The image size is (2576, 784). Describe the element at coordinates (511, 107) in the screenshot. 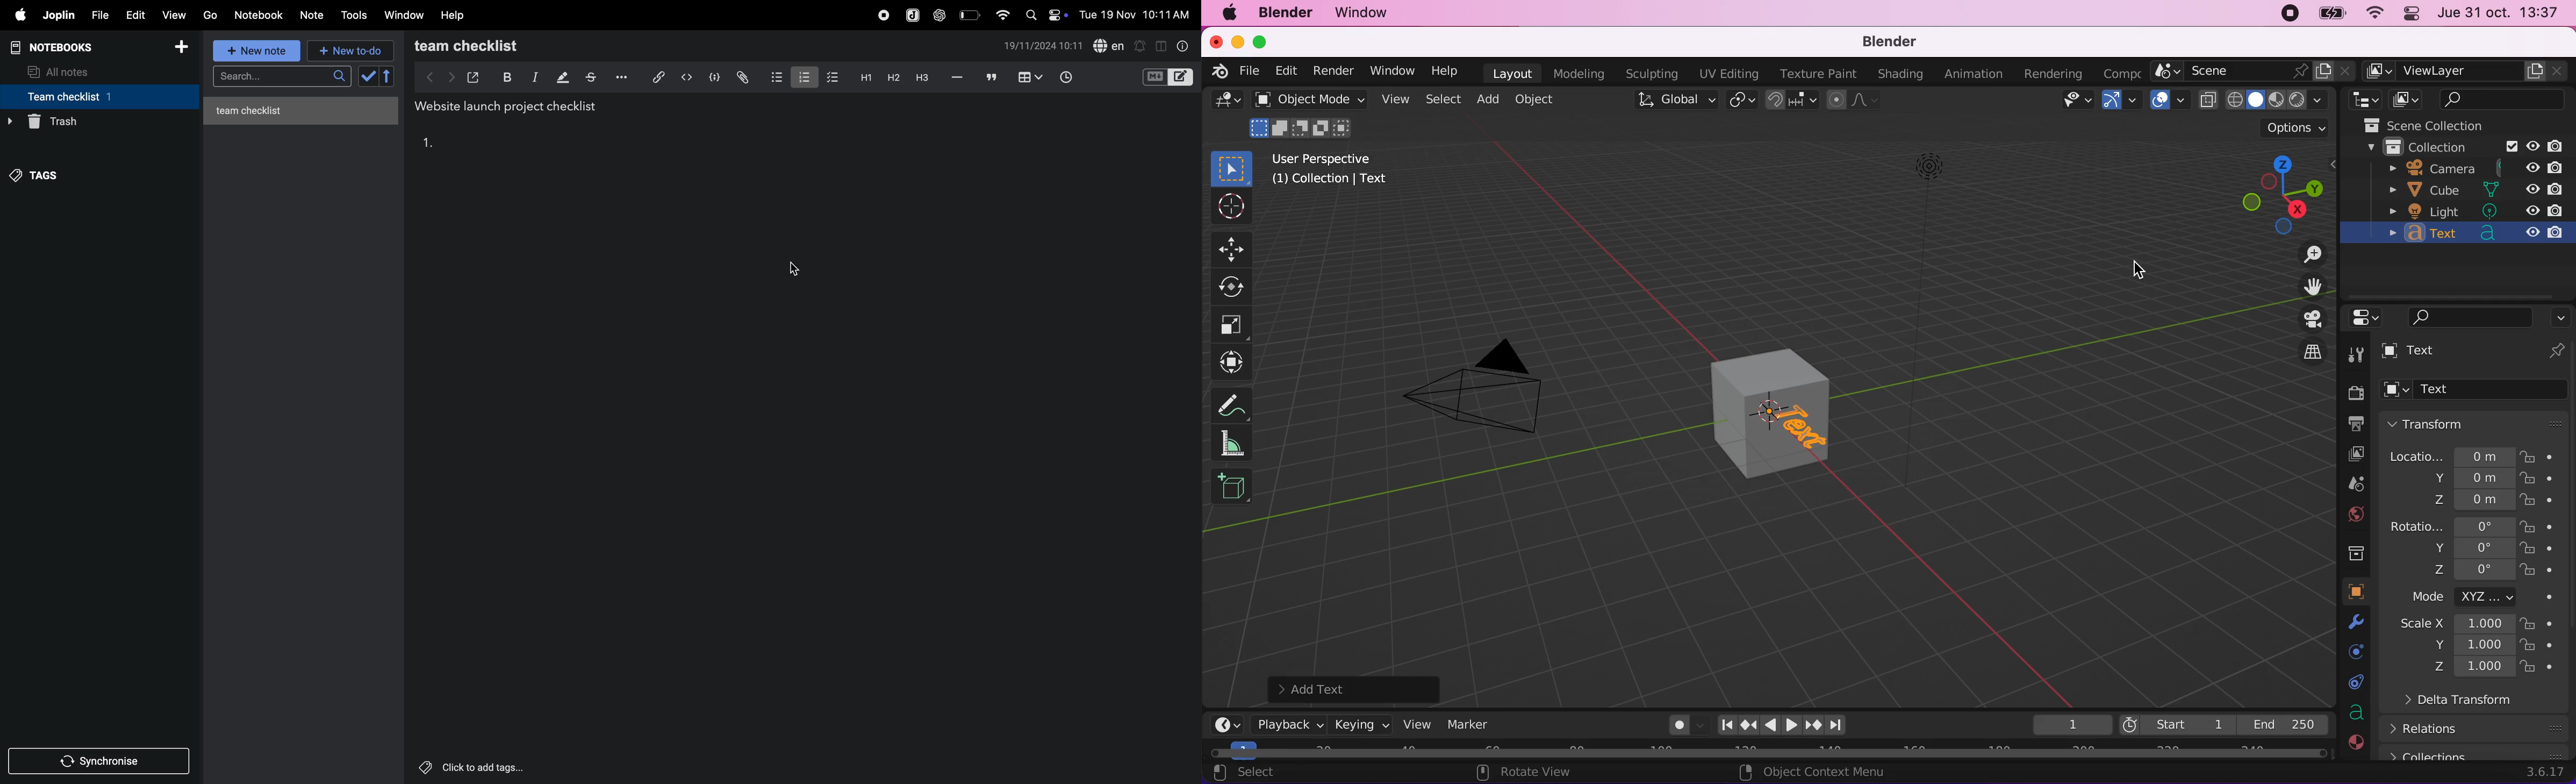

I see `title` at that location.